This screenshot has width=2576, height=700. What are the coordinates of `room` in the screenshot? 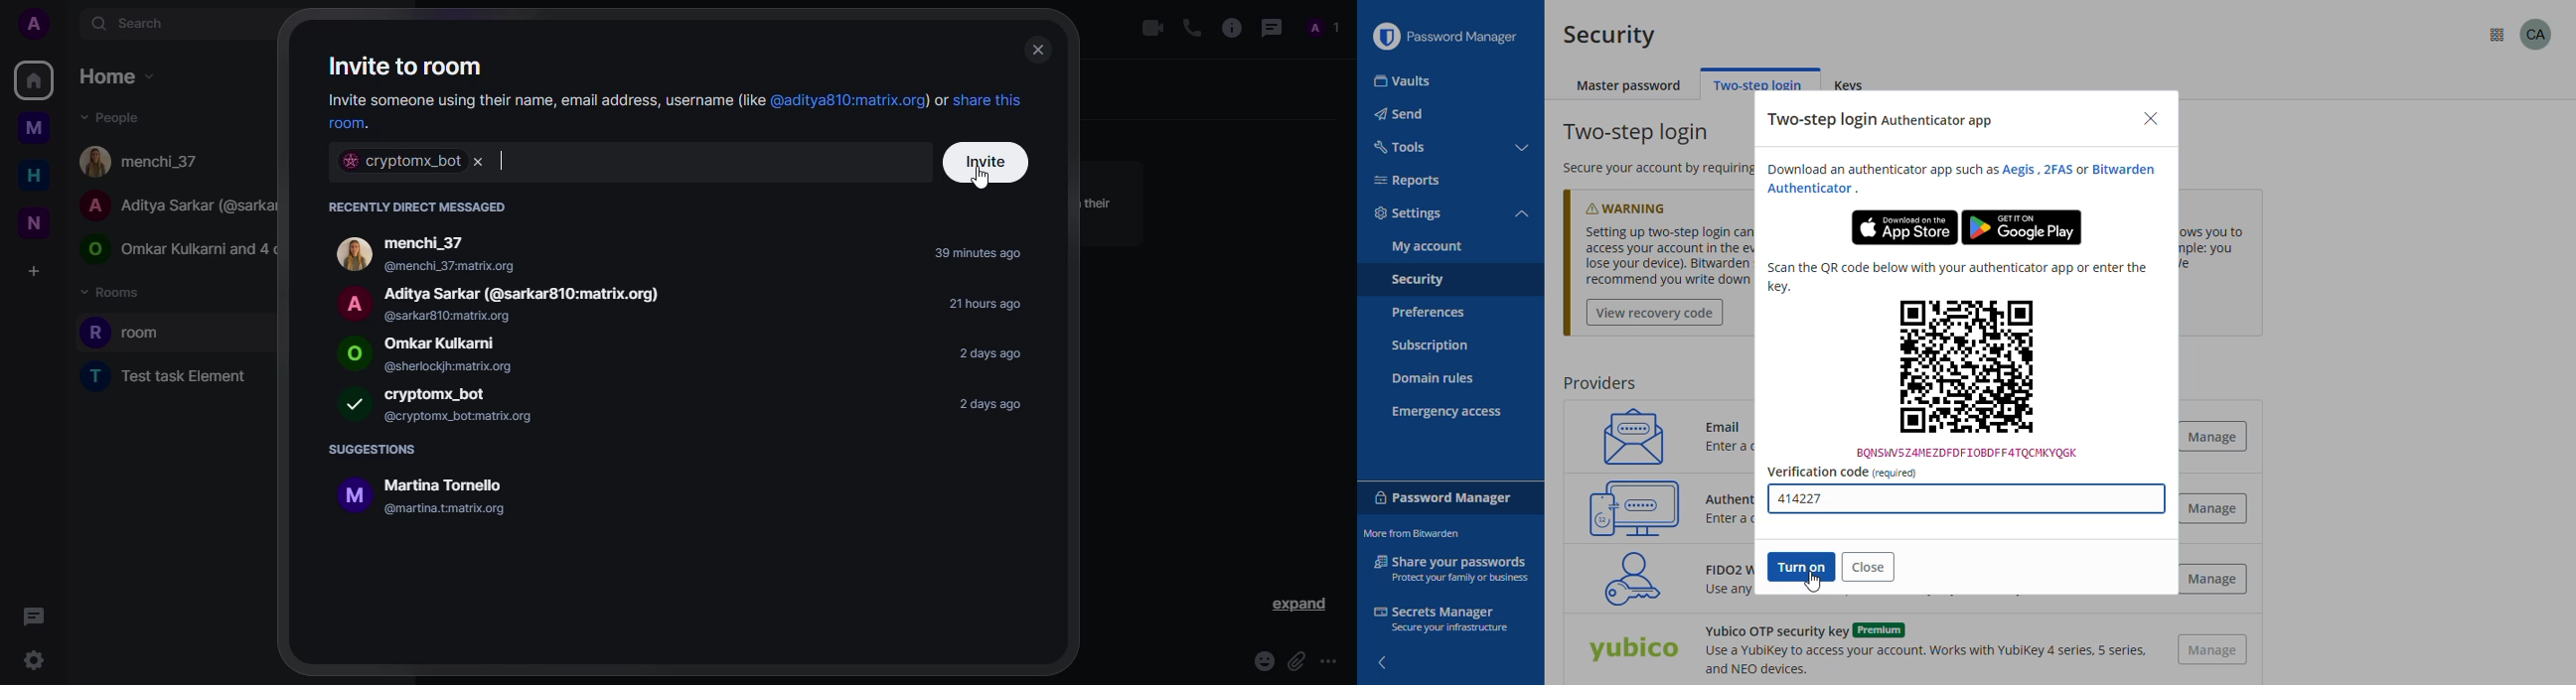 It's located at (128, 329).